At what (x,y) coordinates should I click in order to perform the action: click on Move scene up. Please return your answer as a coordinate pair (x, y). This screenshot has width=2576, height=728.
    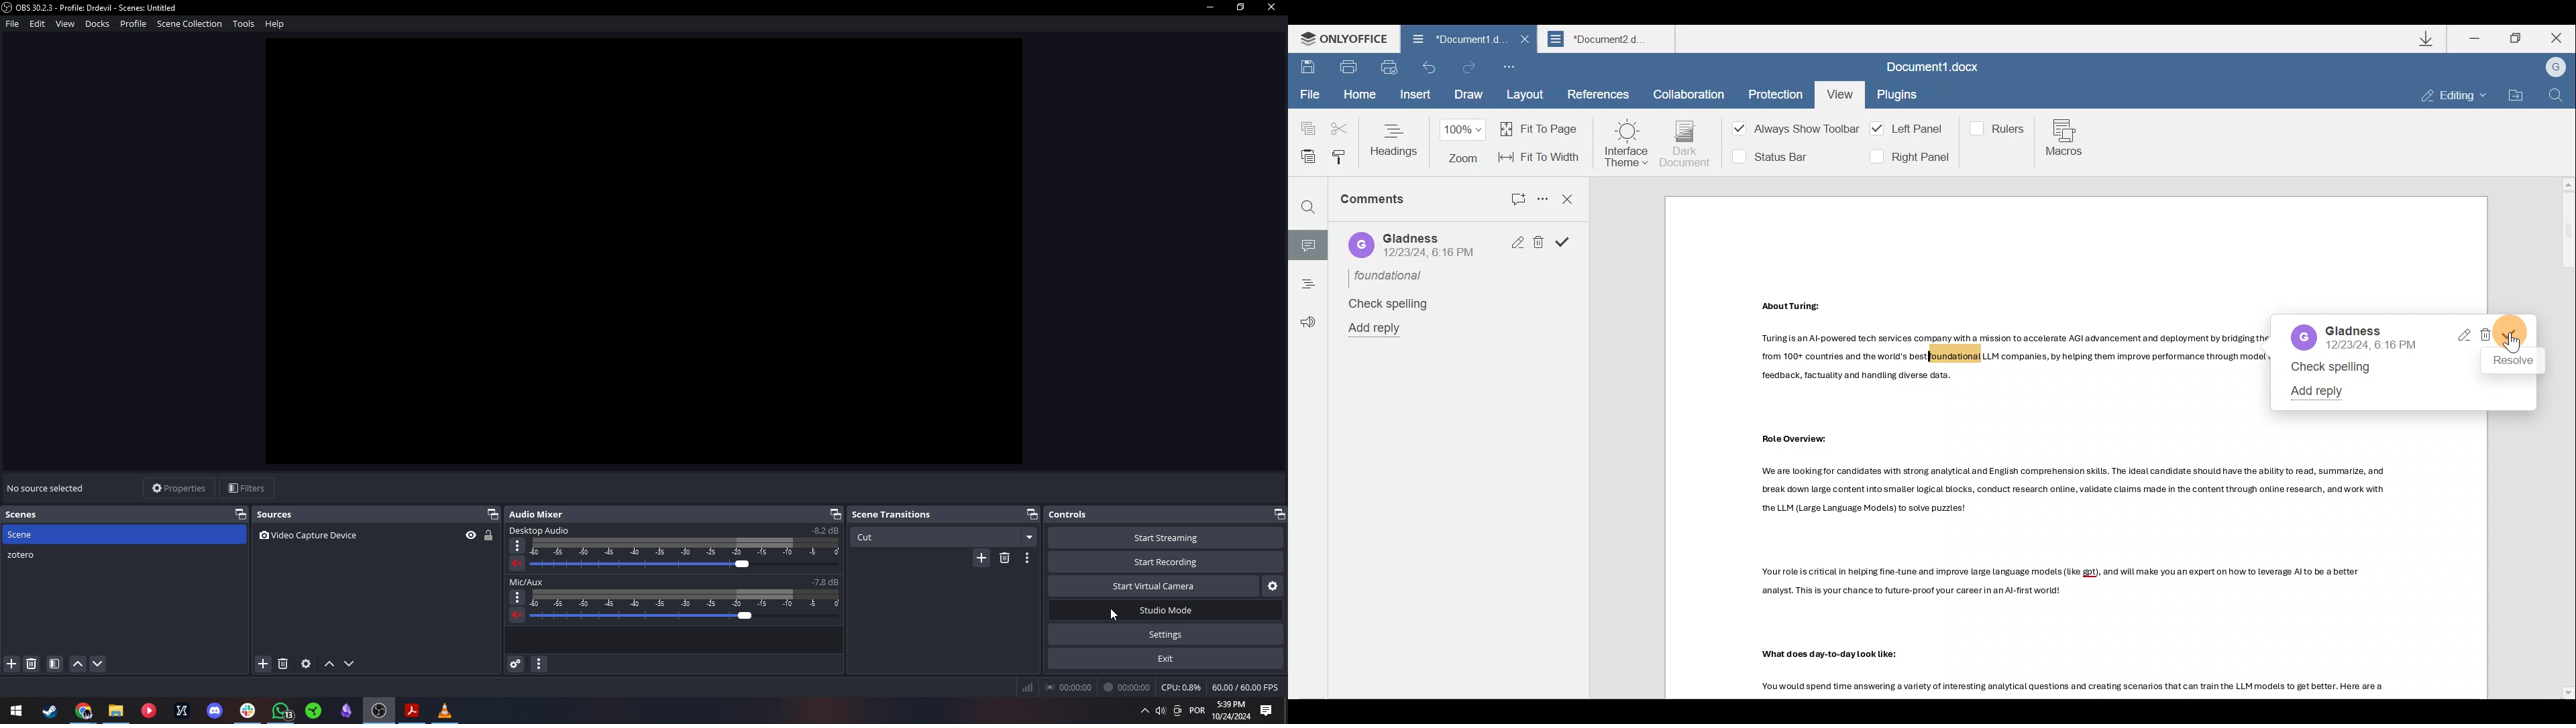
    Looking at the image, I should click on (78, 664).